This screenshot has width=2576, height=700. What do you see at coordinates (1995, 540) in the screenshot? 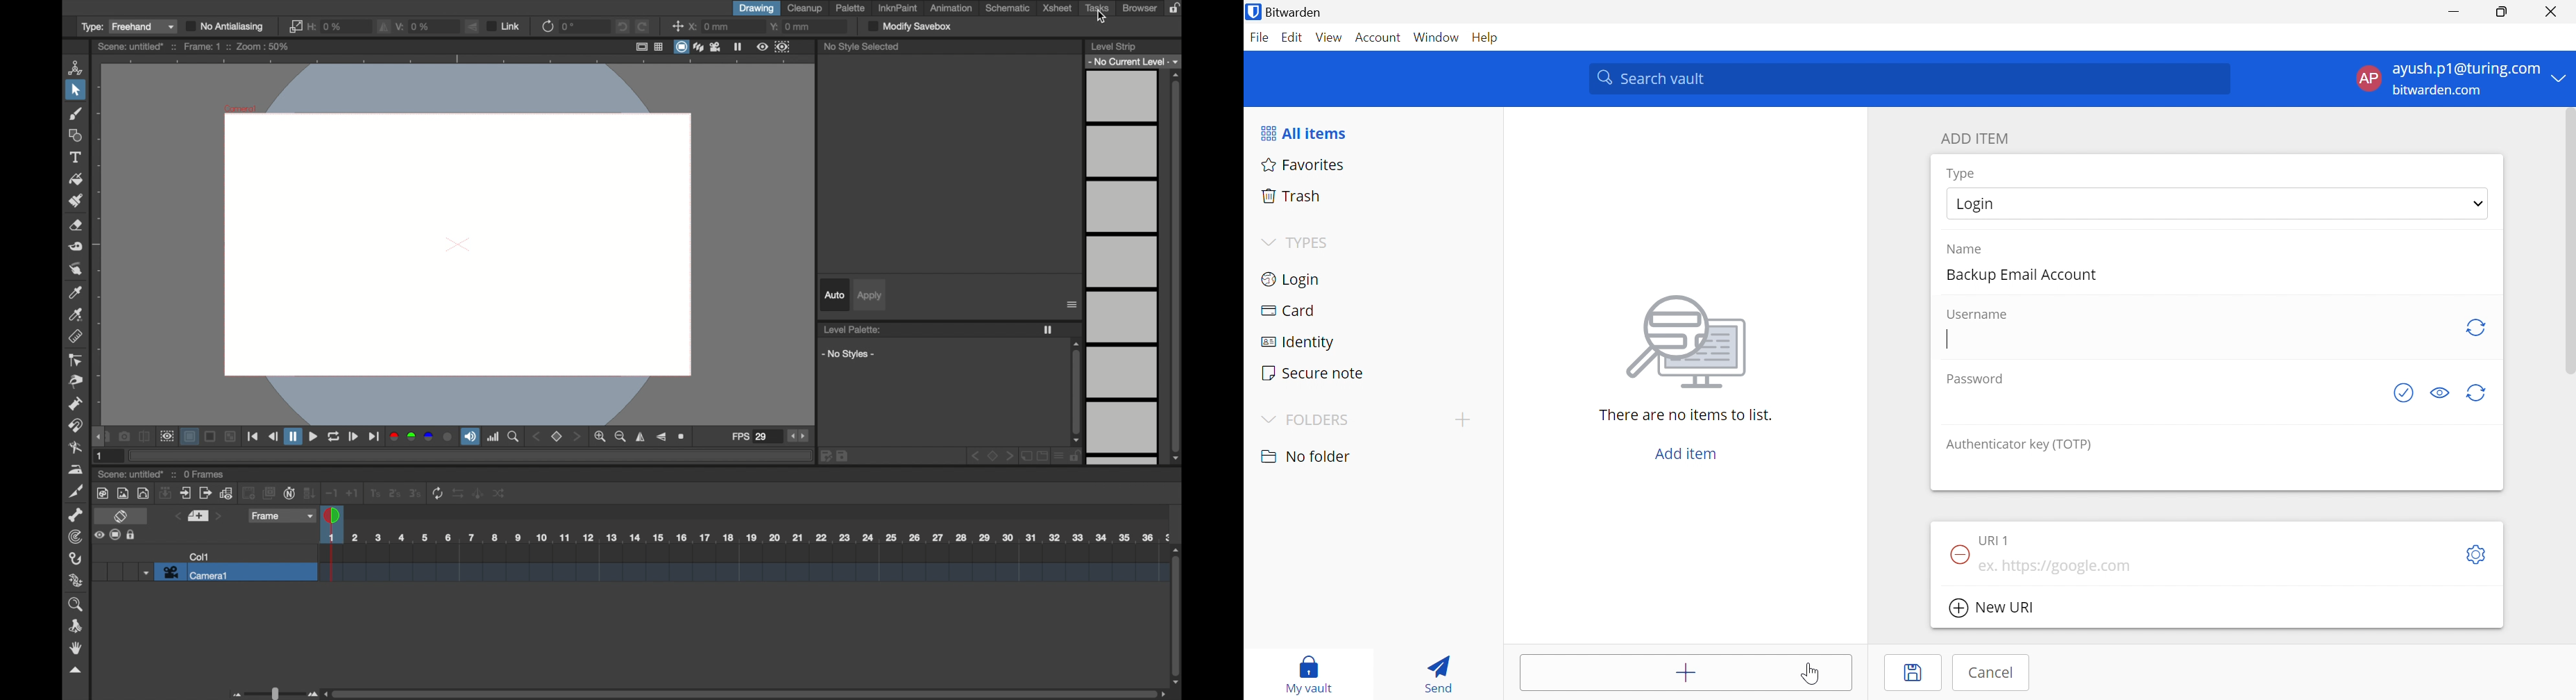
I see `URL 1` at bounding box center [1995, 540].